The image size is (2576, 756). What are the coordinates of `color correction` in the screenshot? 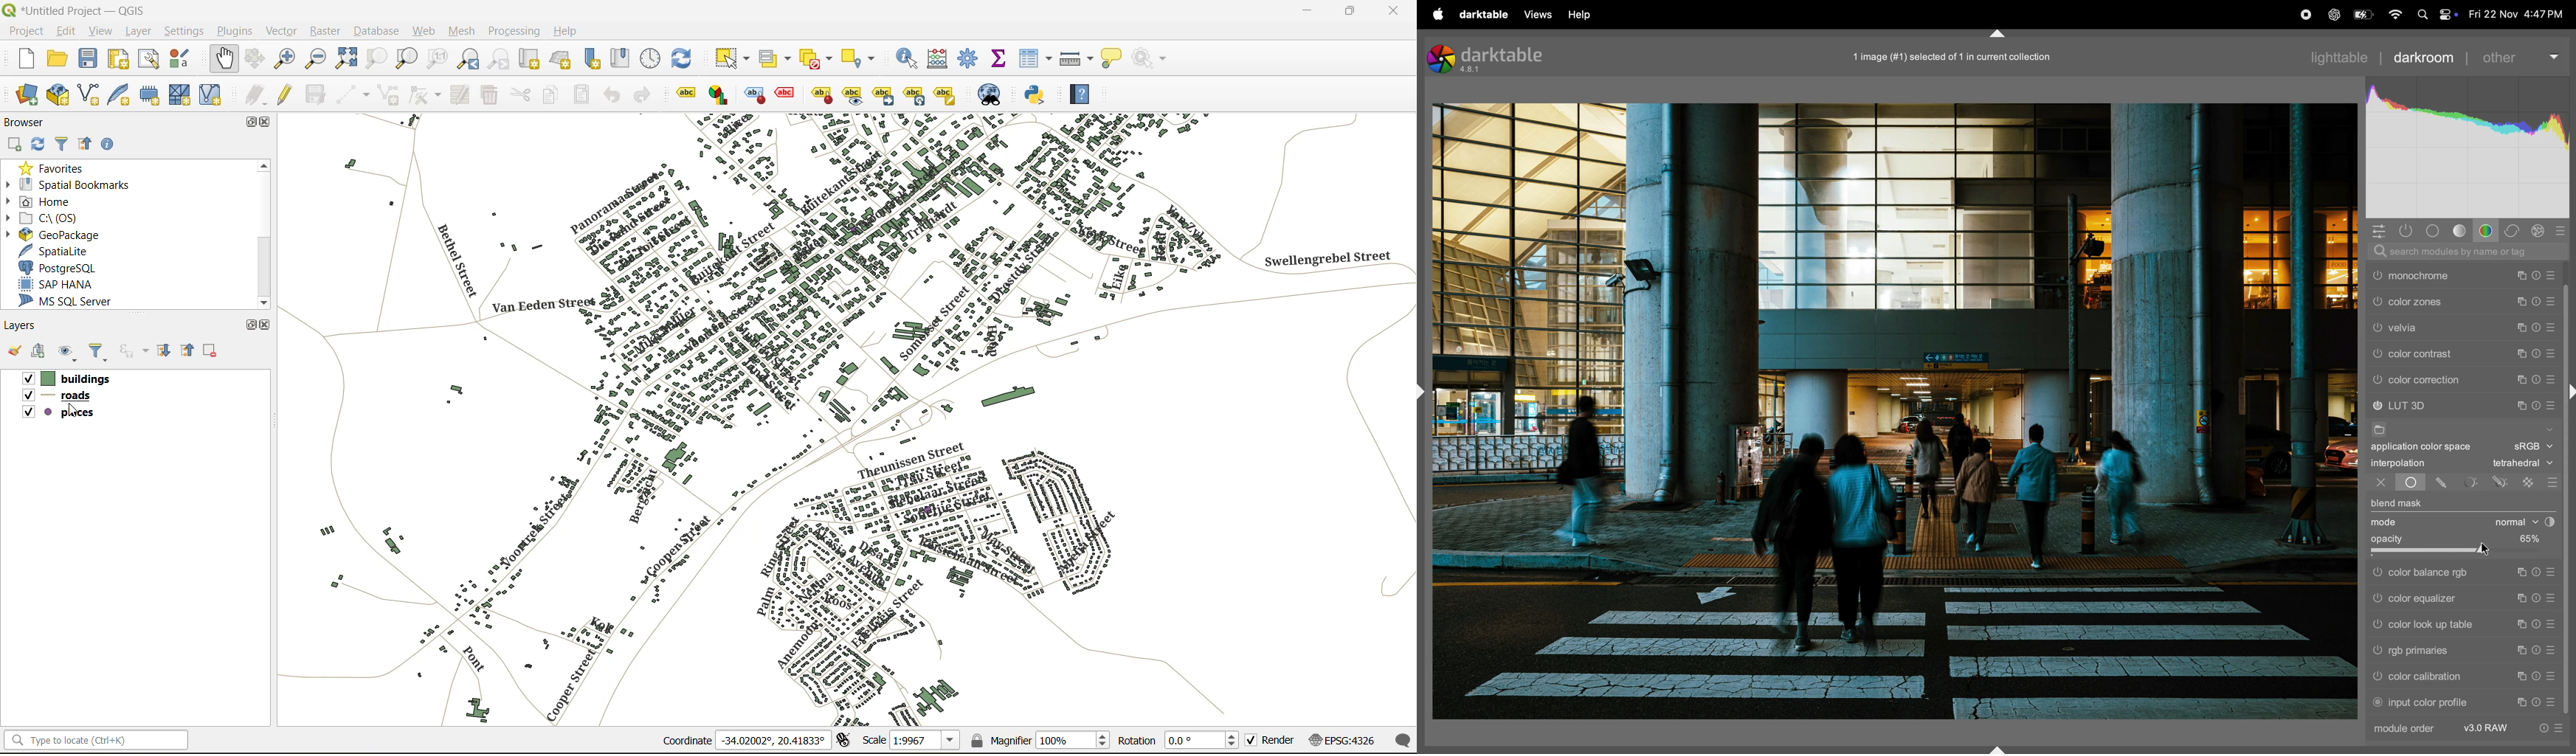 It's located at (2448, 380).